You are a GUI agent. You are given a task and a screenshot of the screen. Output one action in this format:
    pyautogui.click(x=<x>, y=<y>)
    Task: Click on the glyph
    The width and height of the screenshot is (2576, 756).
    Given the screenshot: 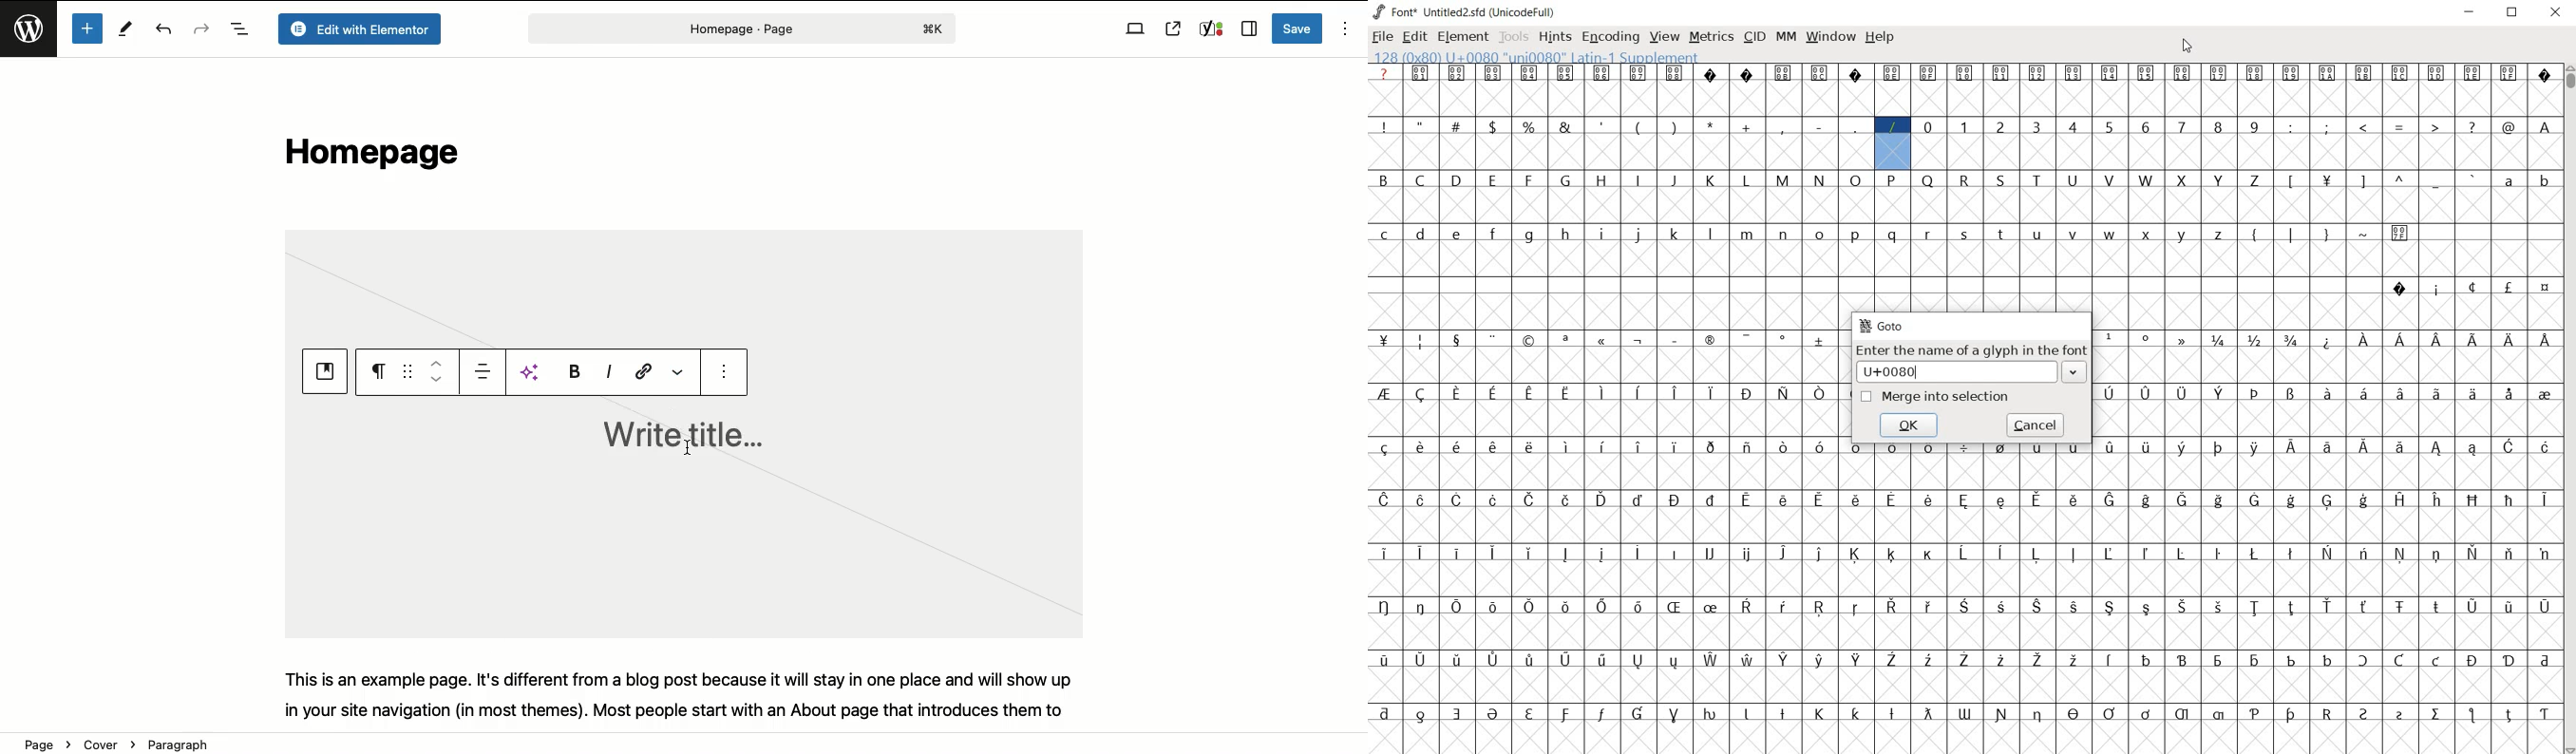 What is the action you would take?
    pyautogui.click(x=2037, y=180)
    